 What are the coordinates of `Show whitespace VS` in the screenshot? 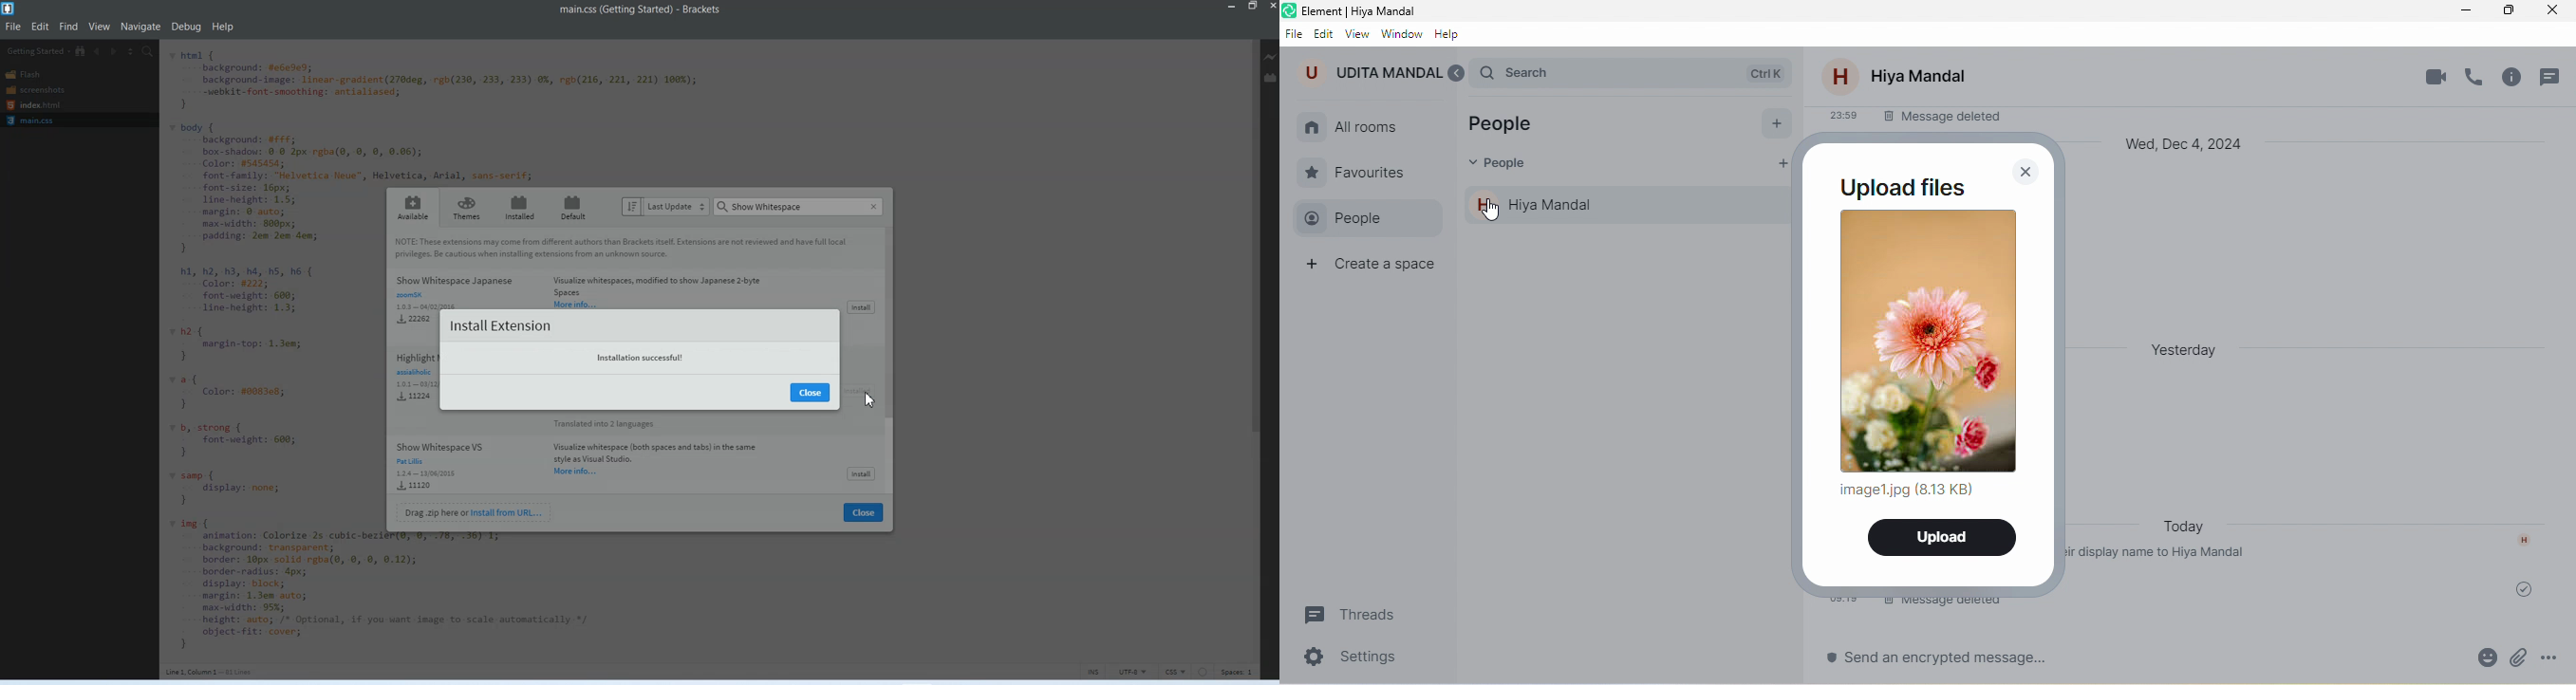 It's located at (613, 465).